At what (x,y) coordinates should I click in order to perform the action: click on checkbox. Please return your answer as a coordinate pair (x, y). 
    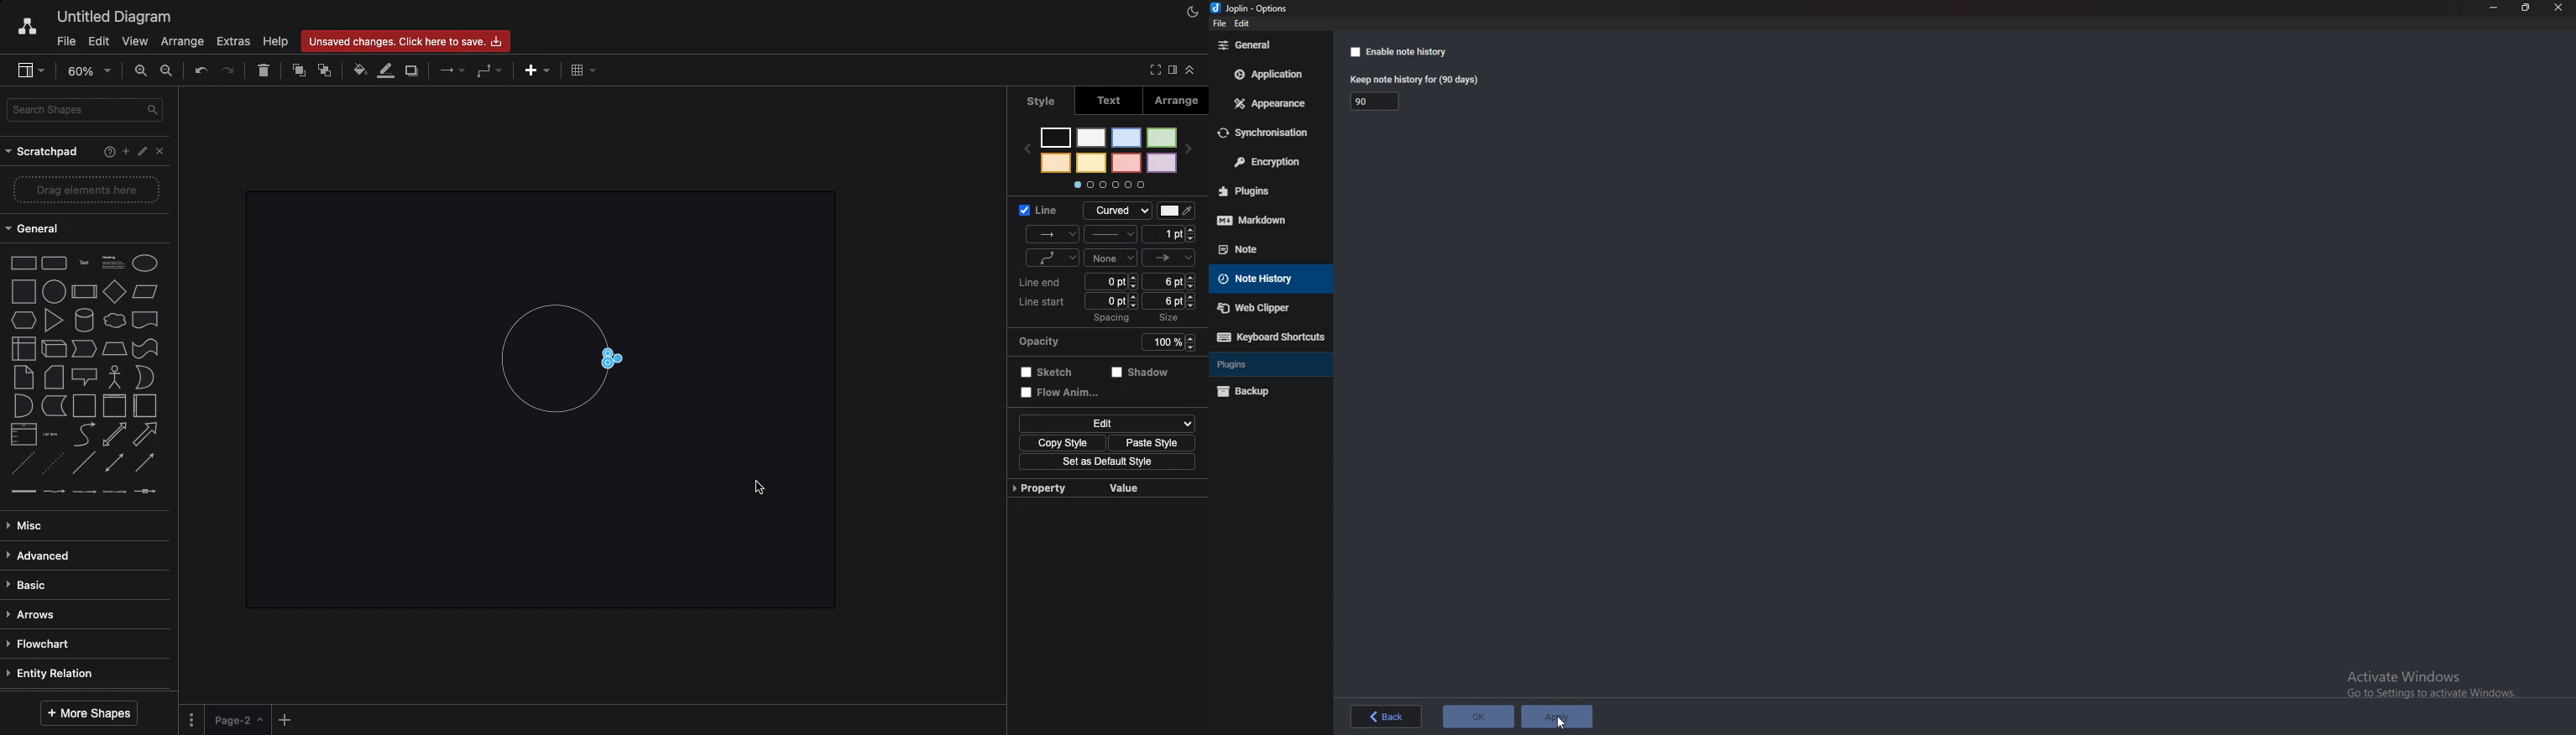
    Looking at the image, I should click on (1354, 53).